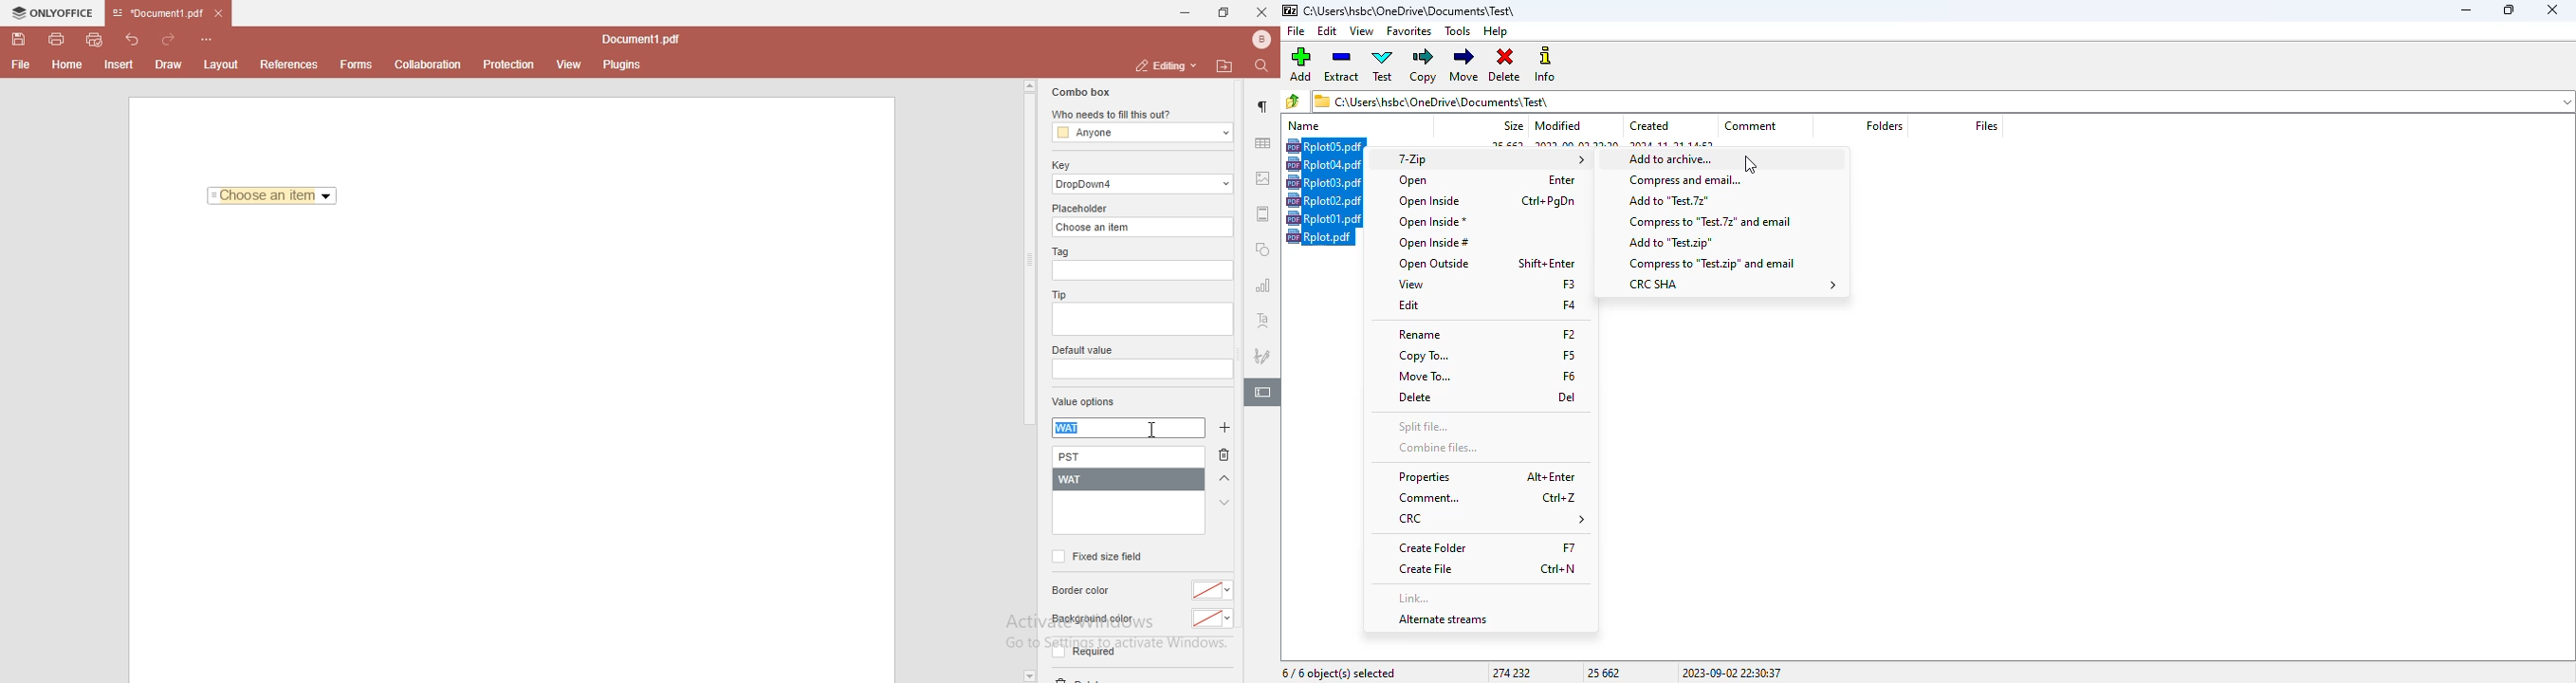 This screenshot has width=2576, height=700. What do you see at coordinates (623, 66) in the screenshot?
I see `plugins` at bounding box center [623, 66].